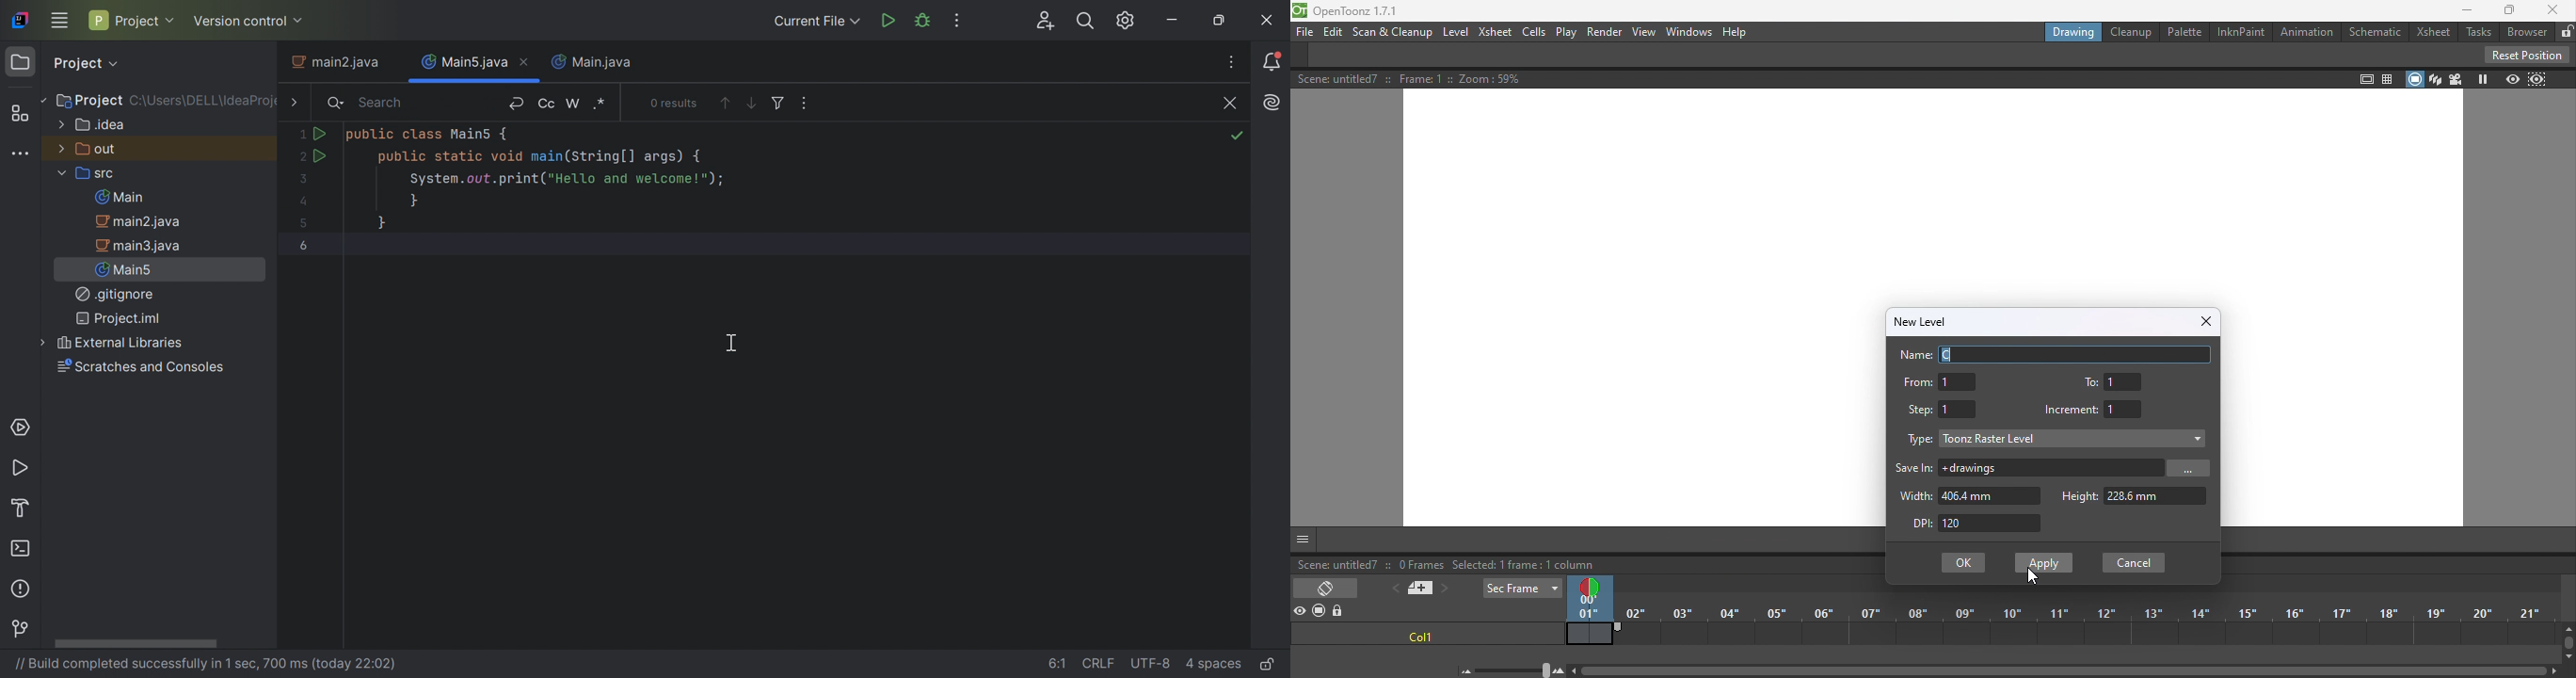  Describe the element at coordinates (2433, 78) in the screenshot. I see `3D view` at that location.